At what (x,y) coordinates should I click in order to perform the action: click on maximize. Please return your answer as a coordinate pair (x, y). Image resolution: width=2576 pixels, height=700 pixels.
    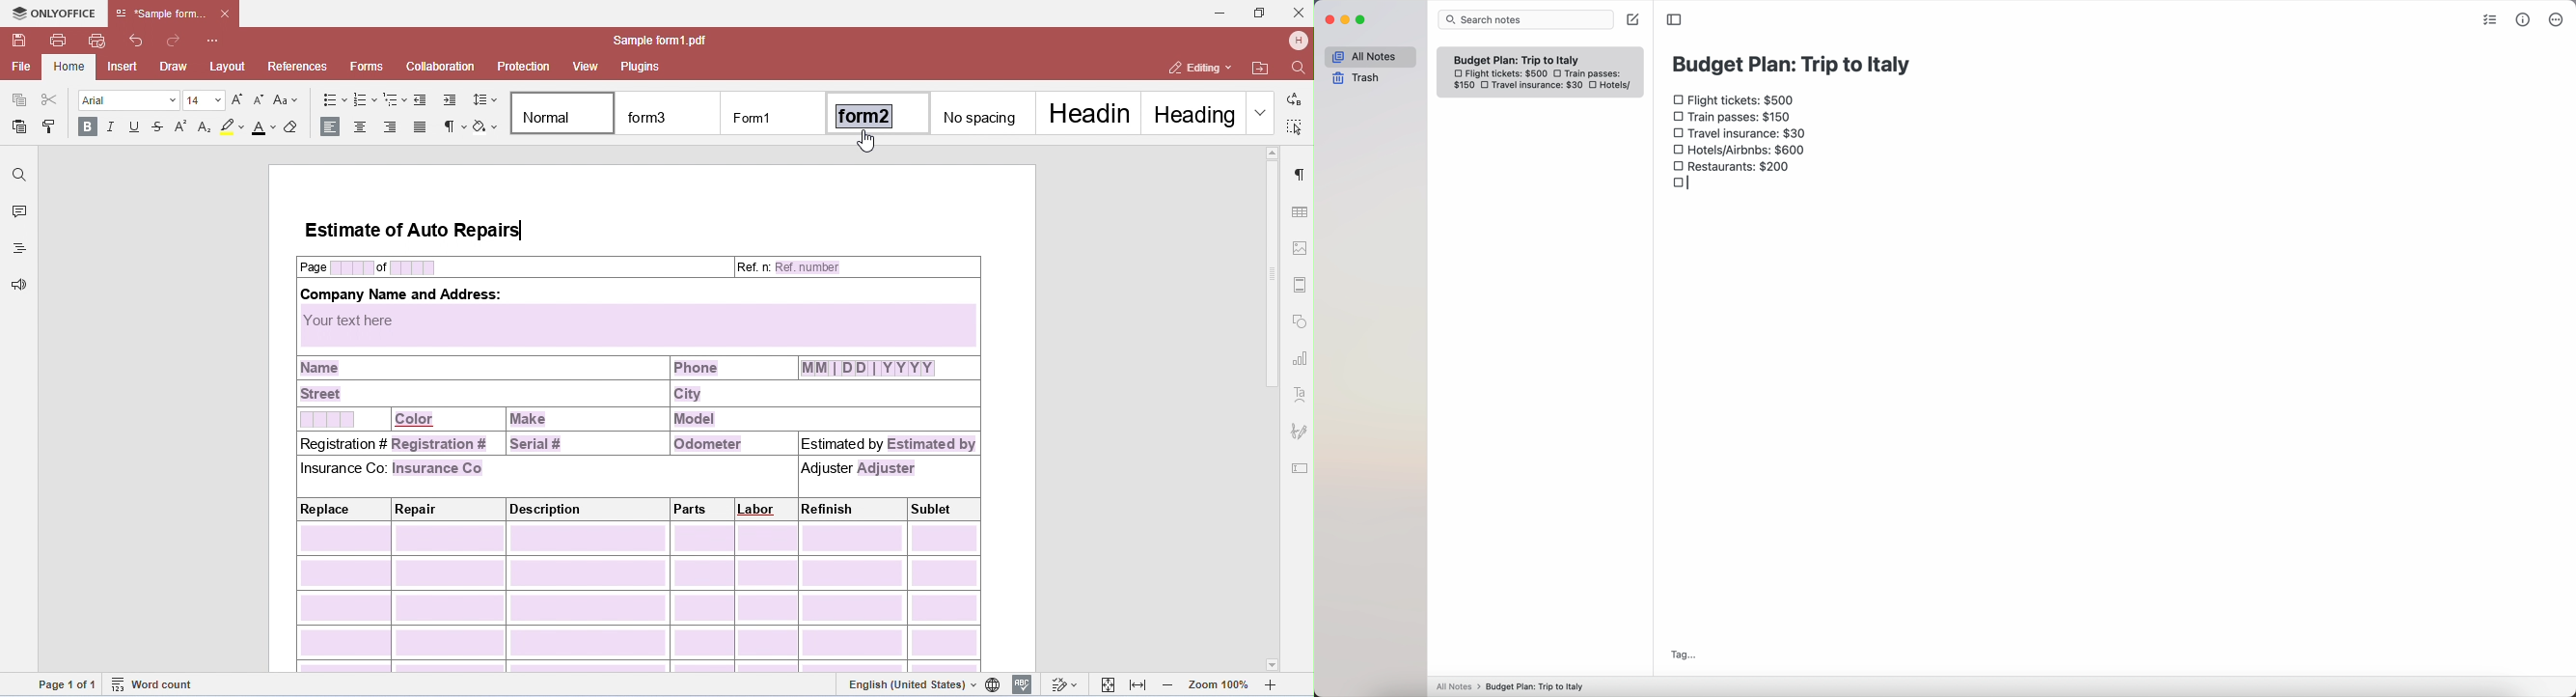
    Looking at the image, I should click on (1363, 20).